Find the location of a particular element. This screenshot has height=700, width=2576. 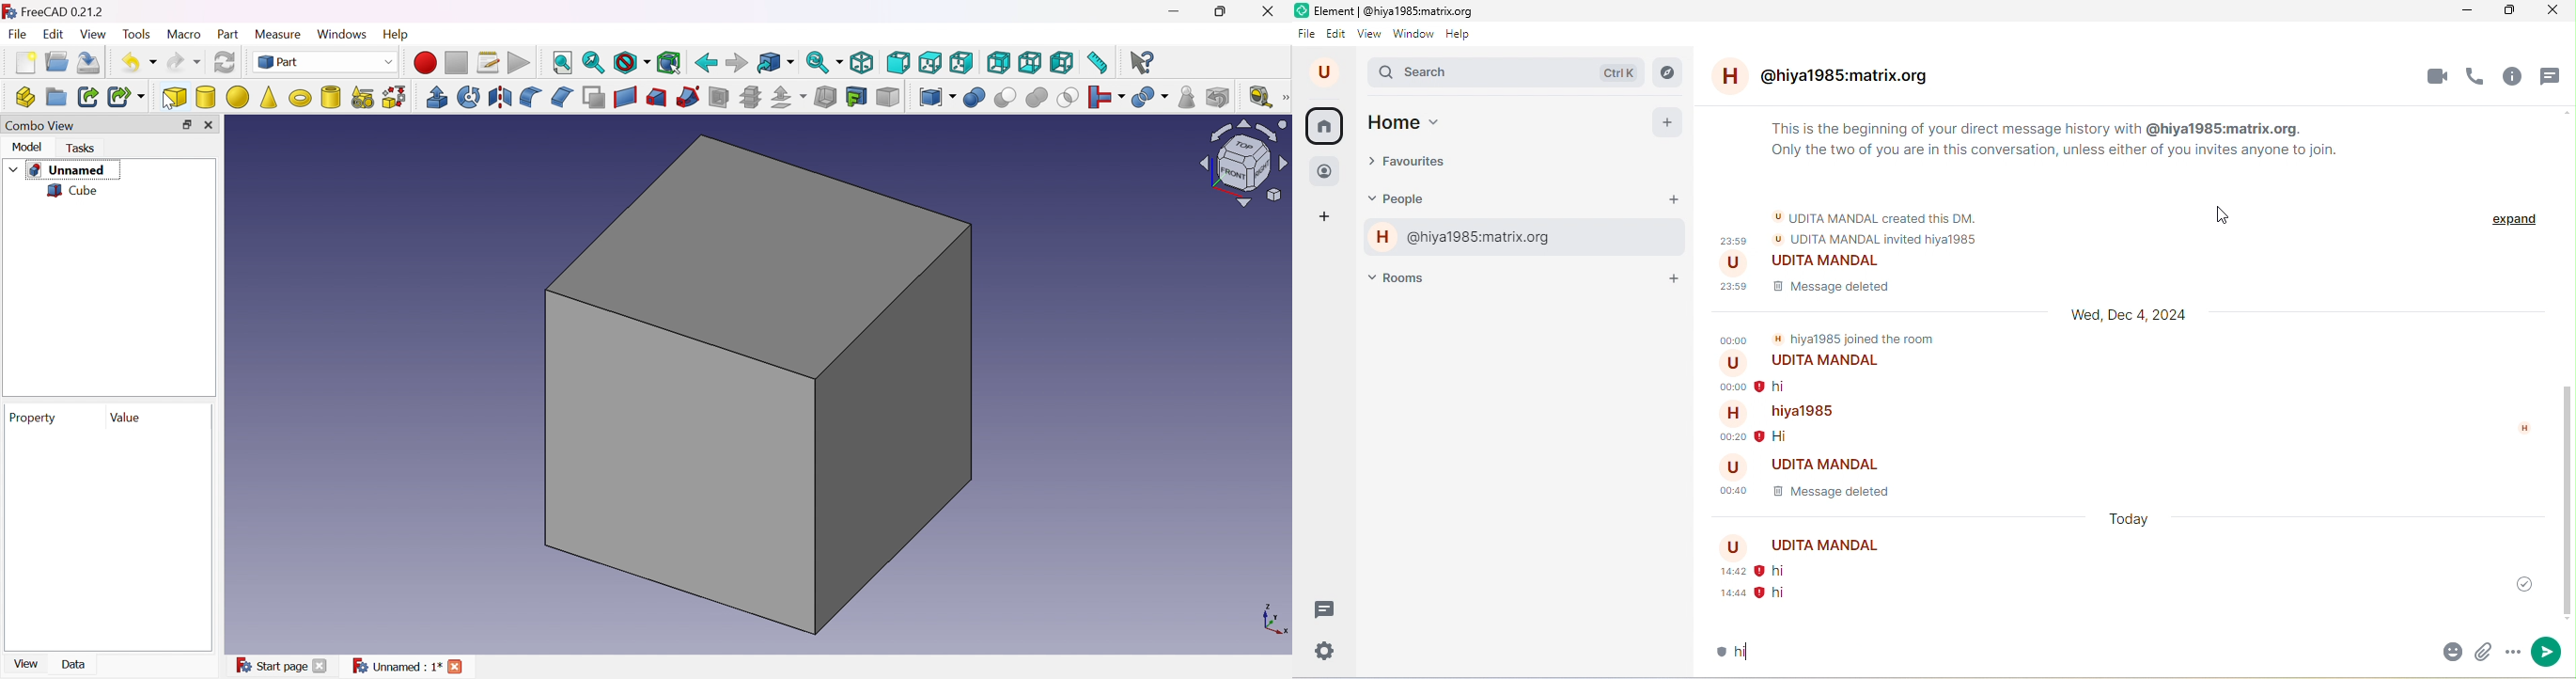

Edit is located at coordinates (53, 35).